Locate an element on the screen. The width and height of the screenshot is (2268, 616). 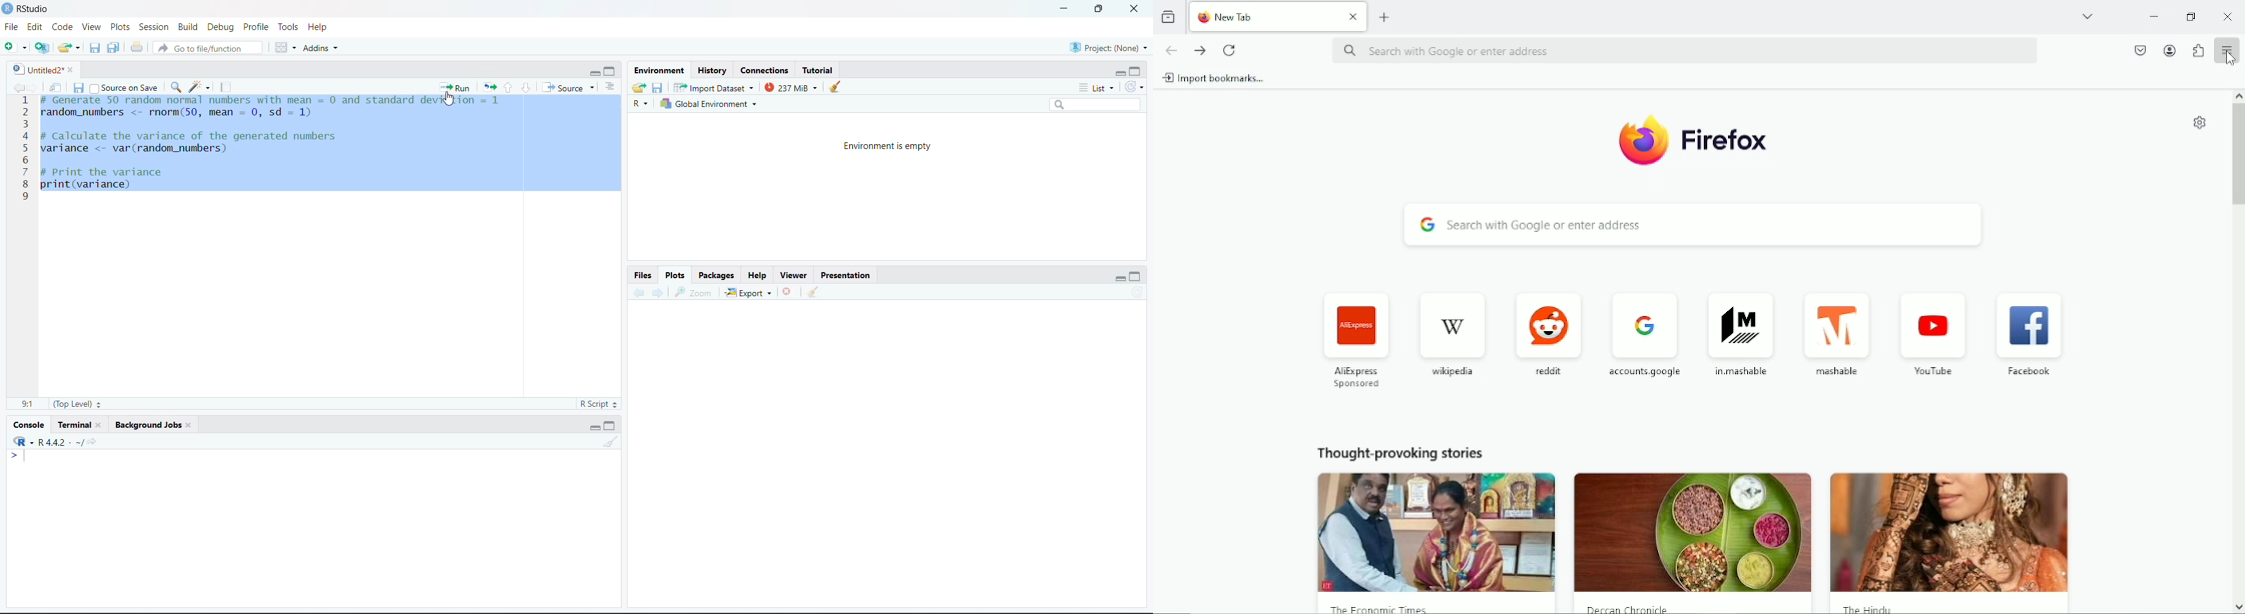
minimize is located at coordinates (1065, 9).